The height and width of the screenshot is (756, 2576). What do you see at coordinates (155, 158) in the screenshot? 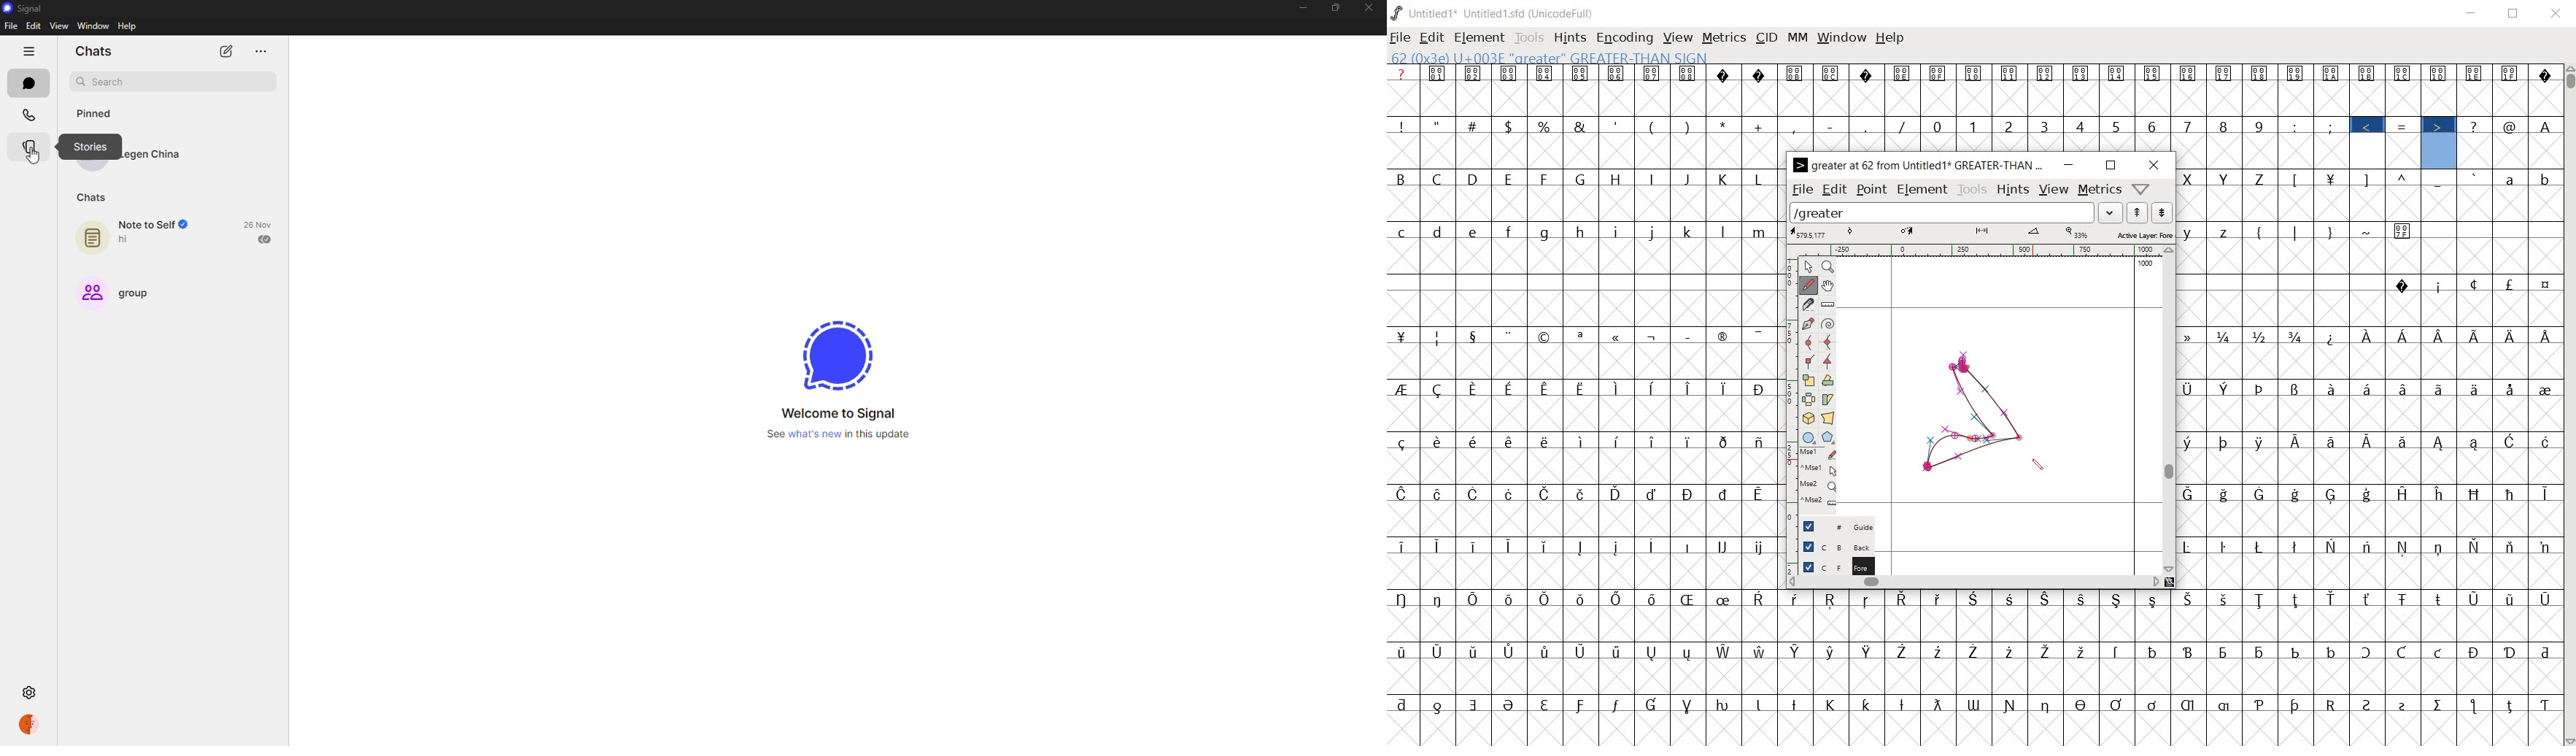
I see `contact` at bounding box center [155, 158].